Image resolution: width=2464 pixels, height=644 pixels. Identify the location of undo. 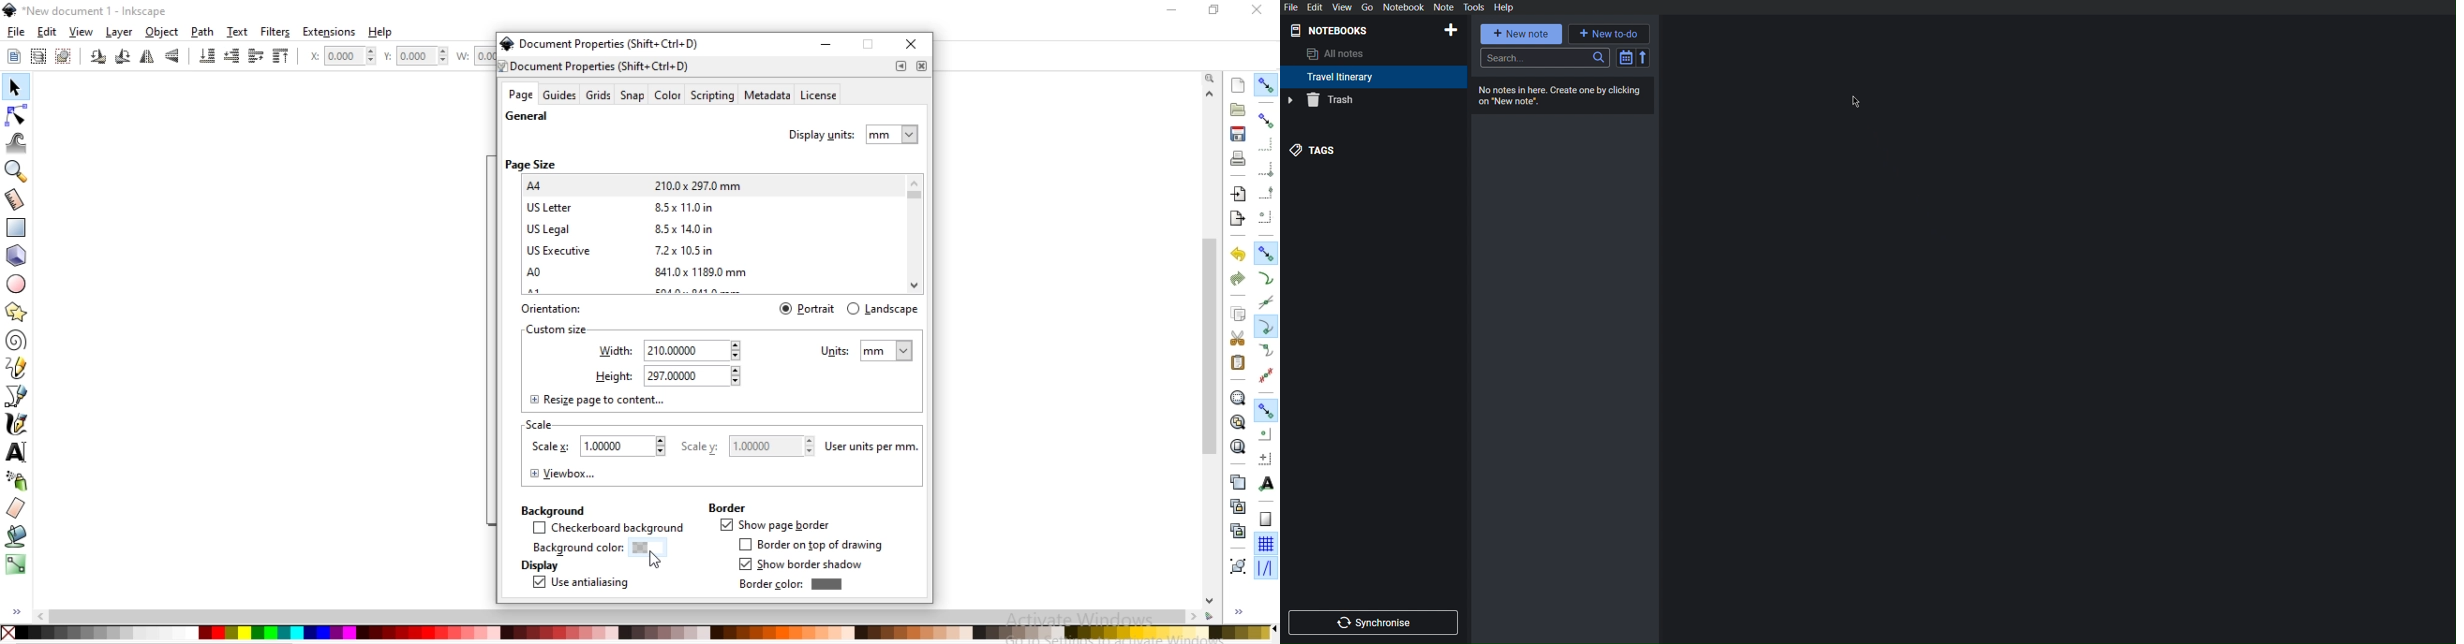
(1235, 255).